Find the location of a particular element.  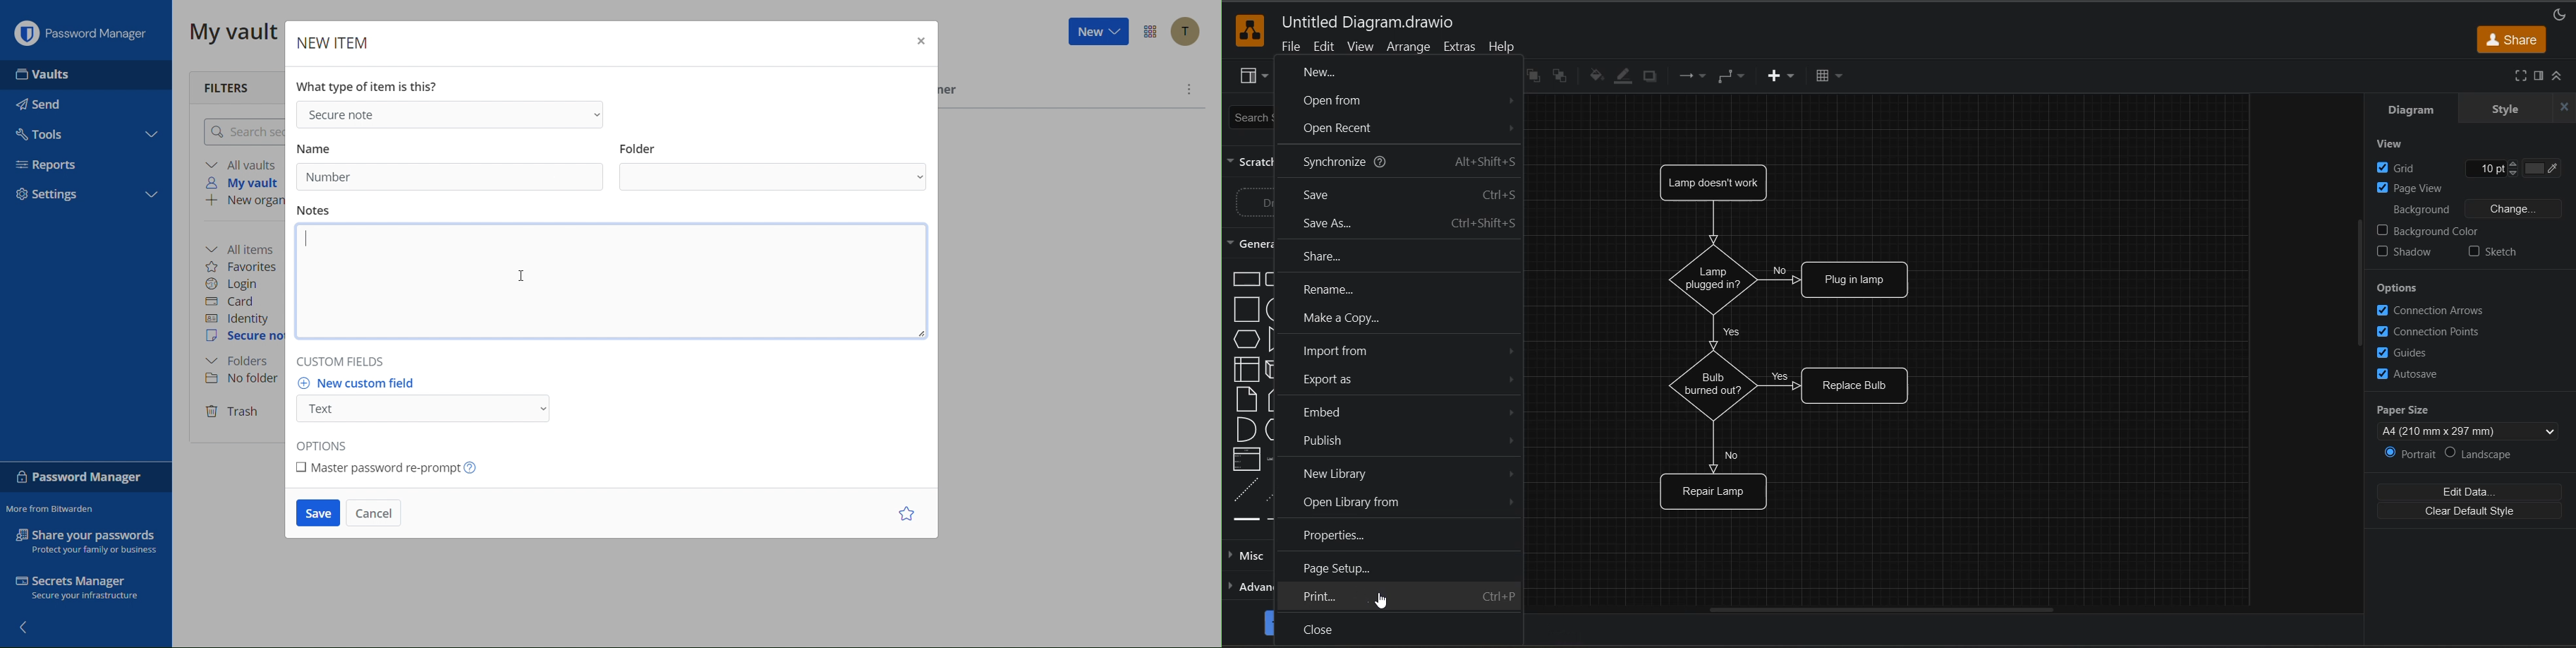

background color is located at coordinates (2445, 229).